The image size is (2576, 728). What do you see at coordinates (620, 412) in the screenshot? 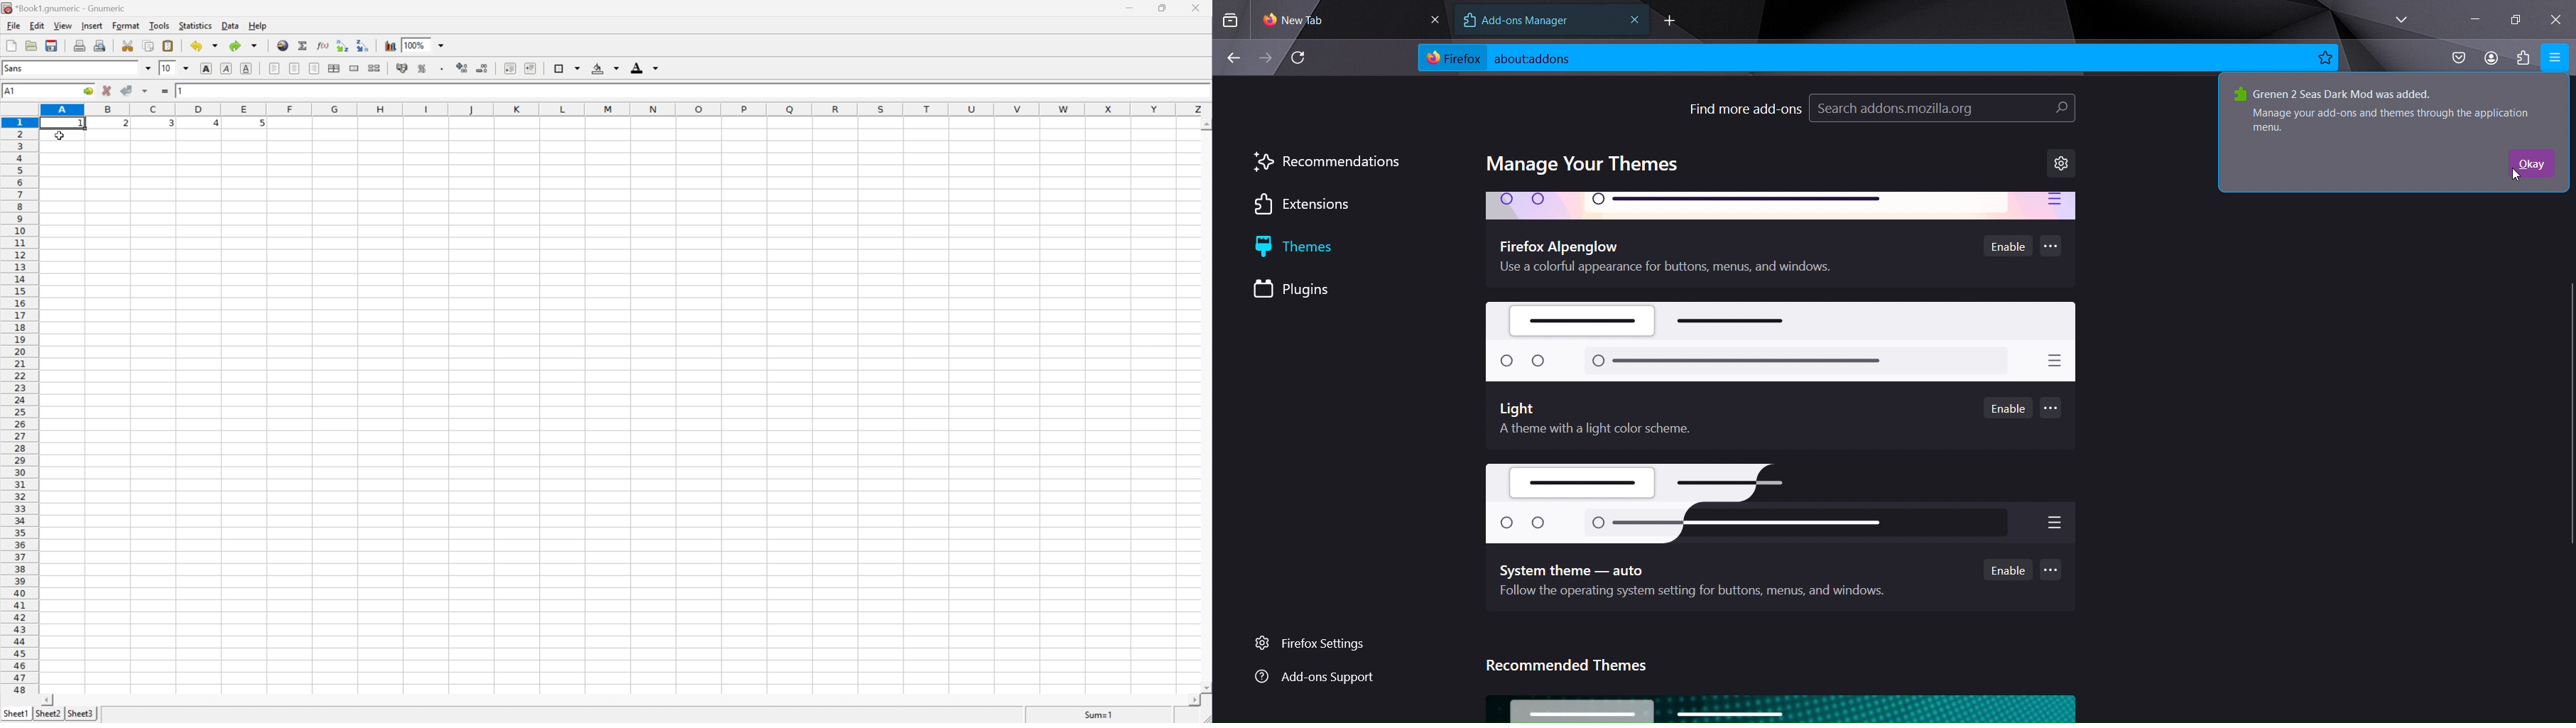
I see `input cells` at bounding box center [620, 412].